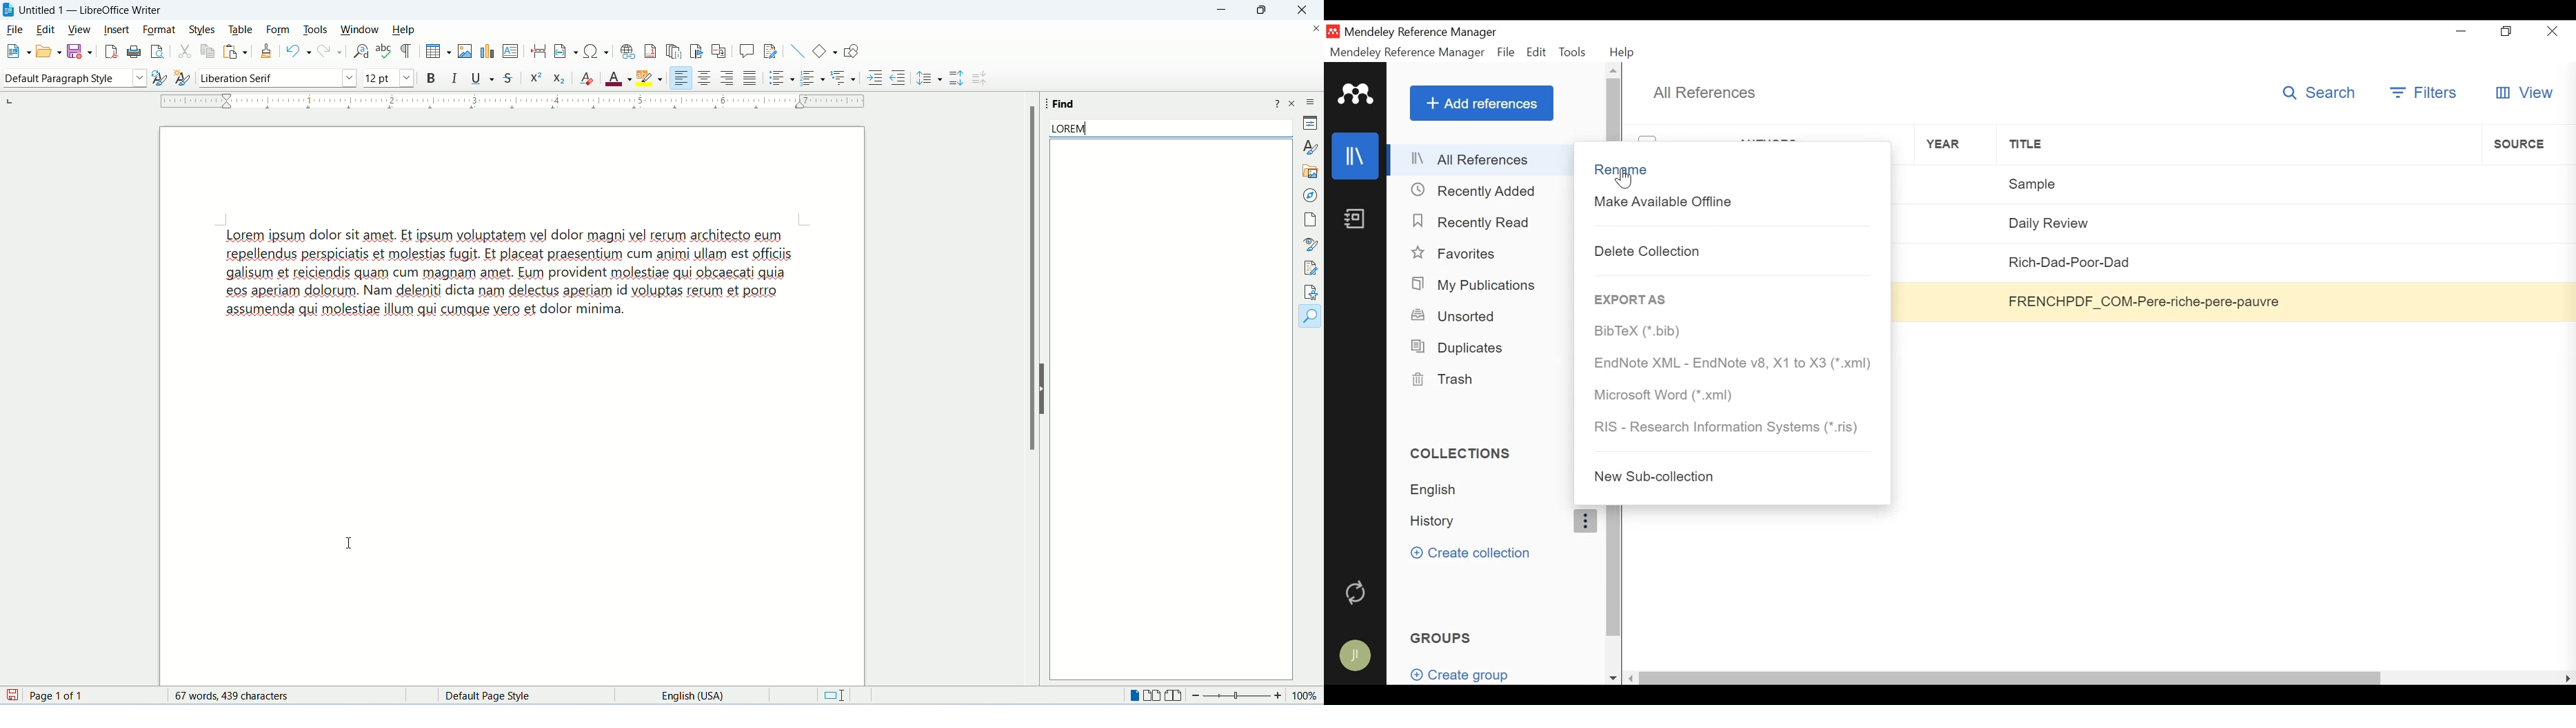 The height and width of the screenshot is (728, 2576). Describe the element at coordinates (1151, 697) in the screenshot. I see `multiple page view` at that location.